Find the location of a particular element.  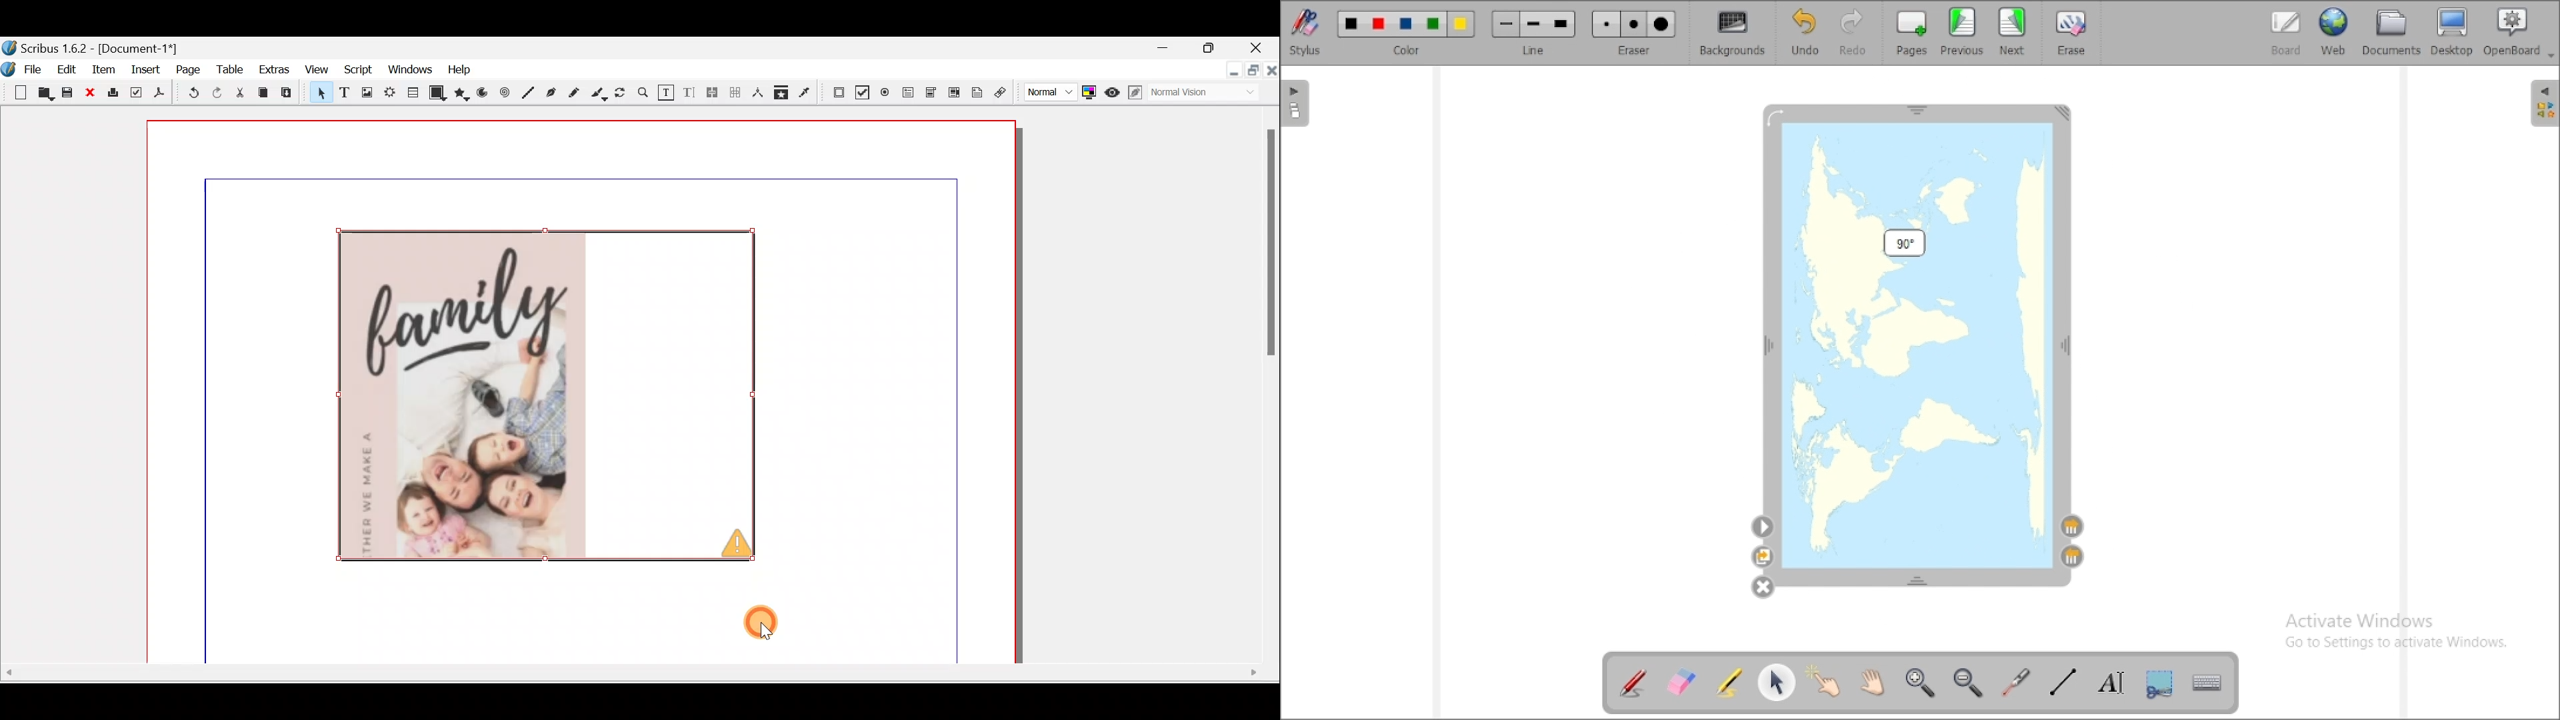

next is located at coordinates (2012, 31).